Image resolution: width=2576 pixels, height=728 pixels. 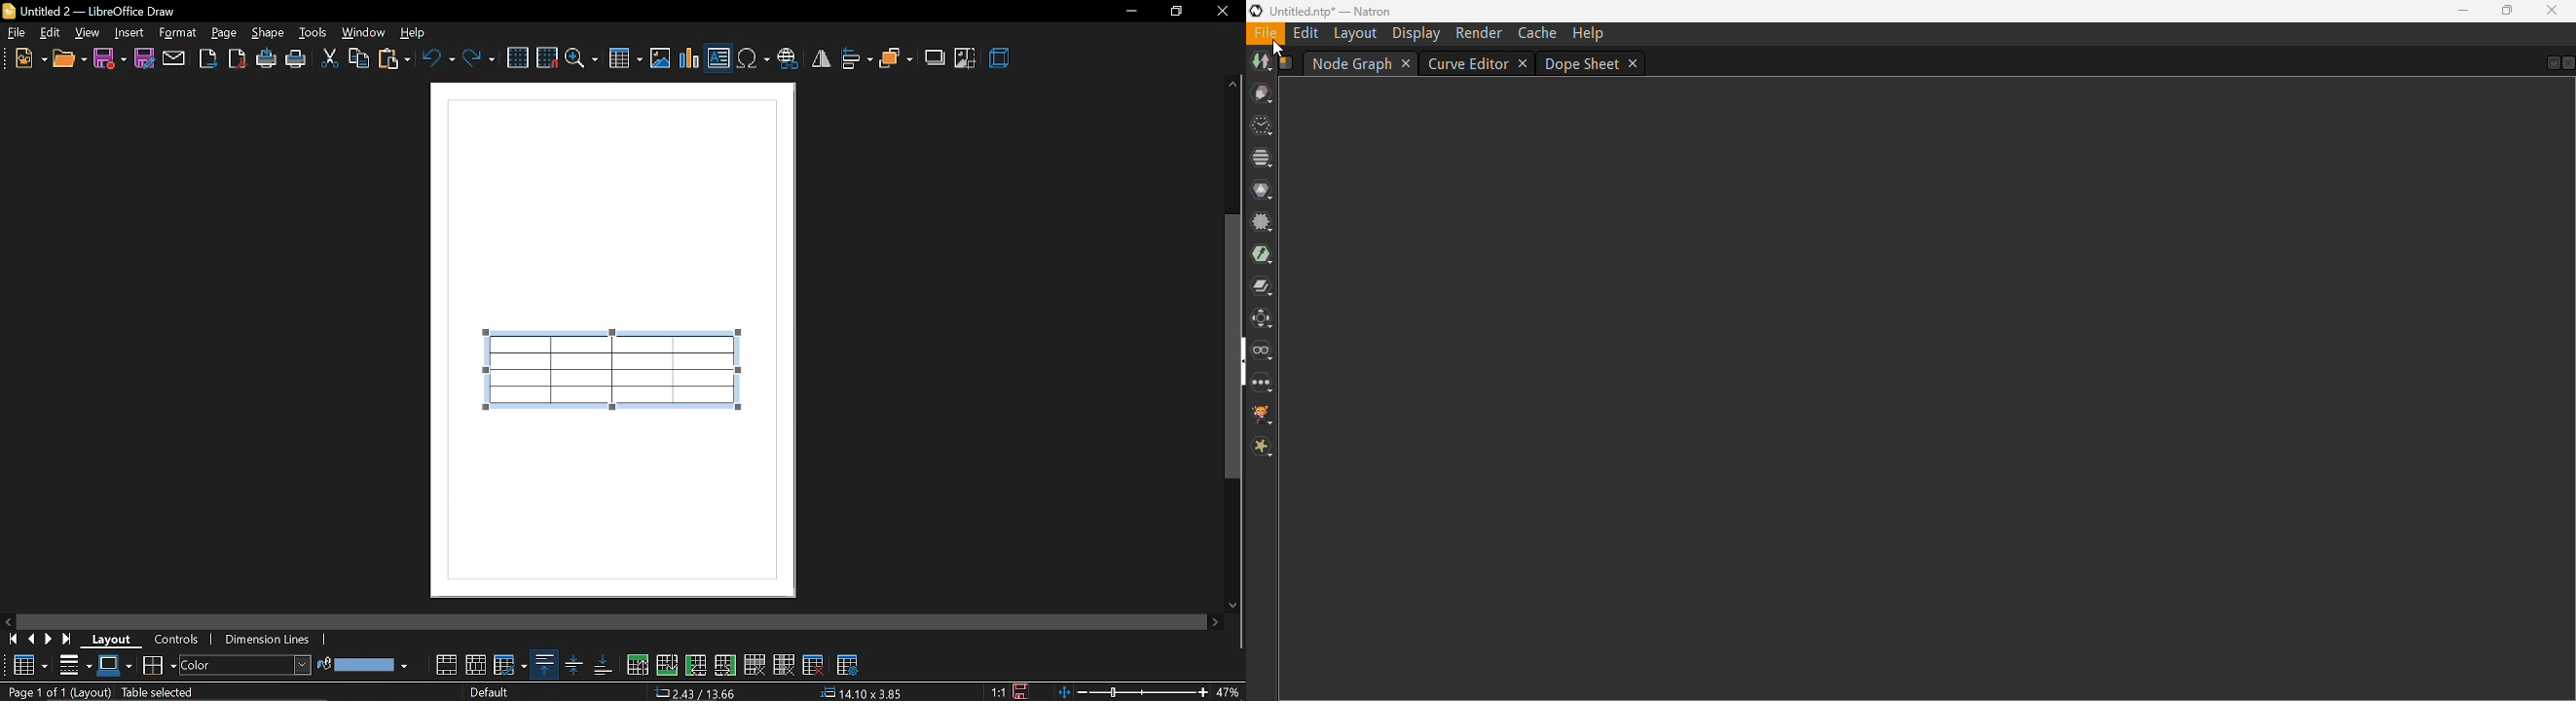 I want to click on table selected, so click(x=166, y=691).